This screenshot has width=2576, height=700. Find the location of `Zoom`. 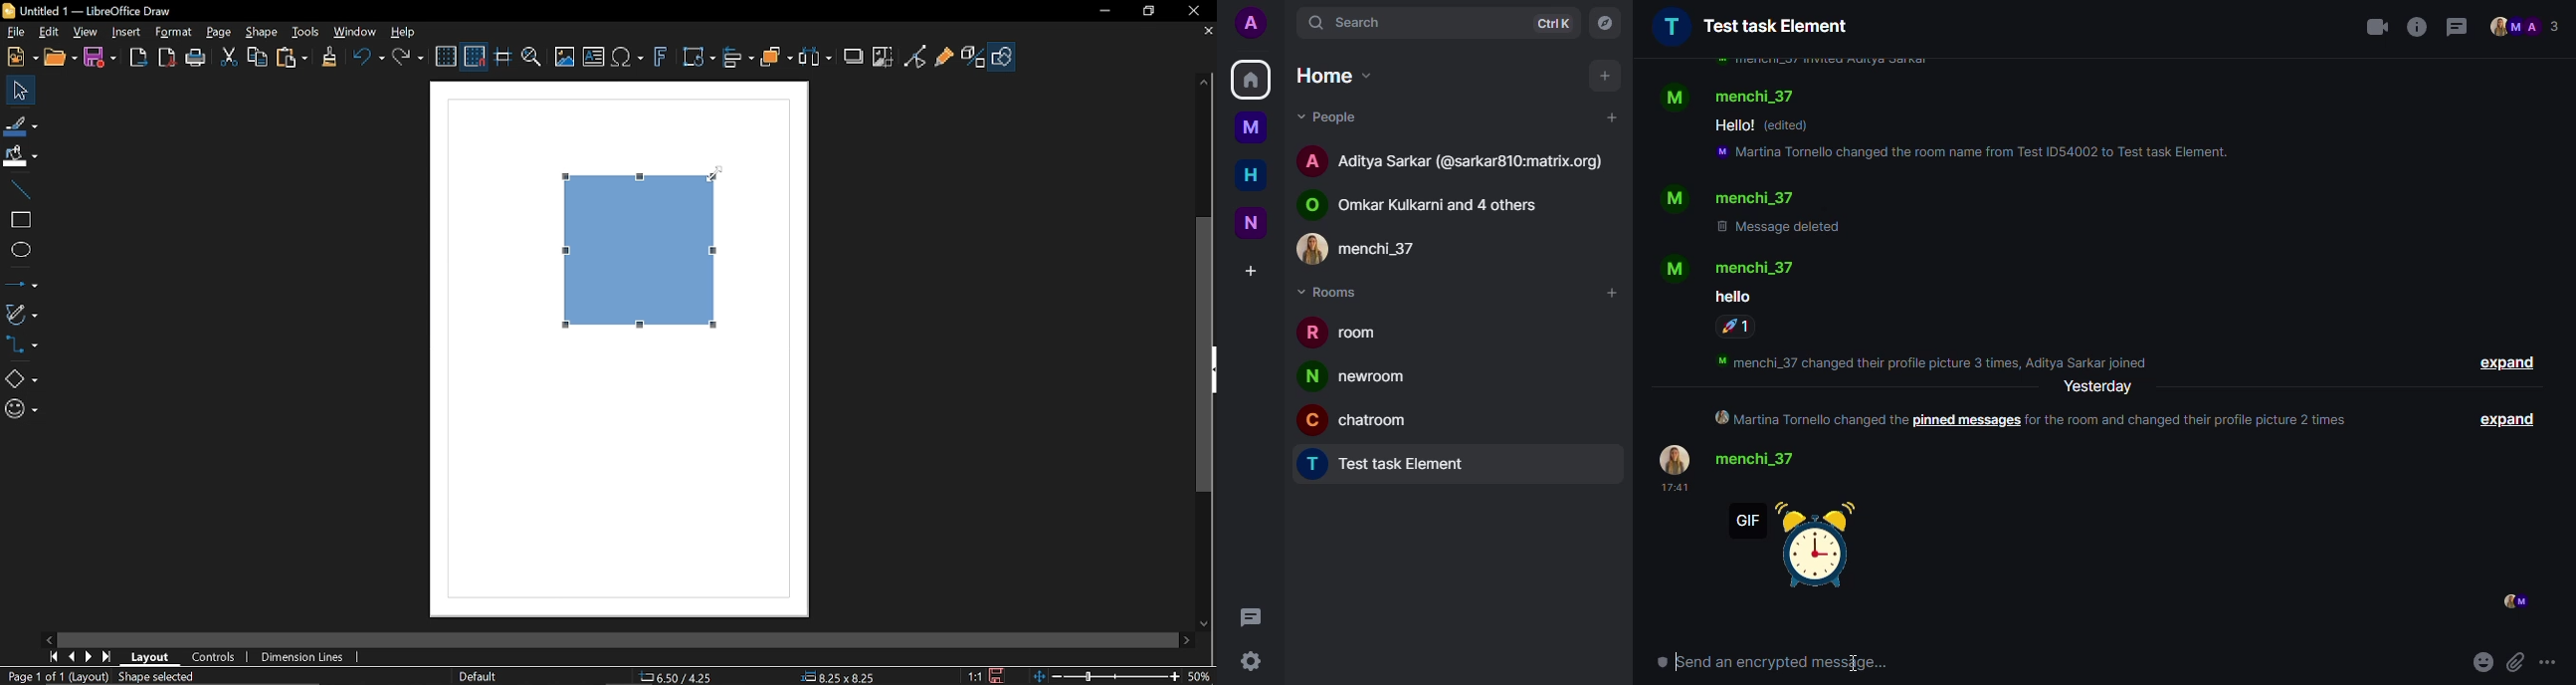

Zoom is located at coordinates (530, 58).